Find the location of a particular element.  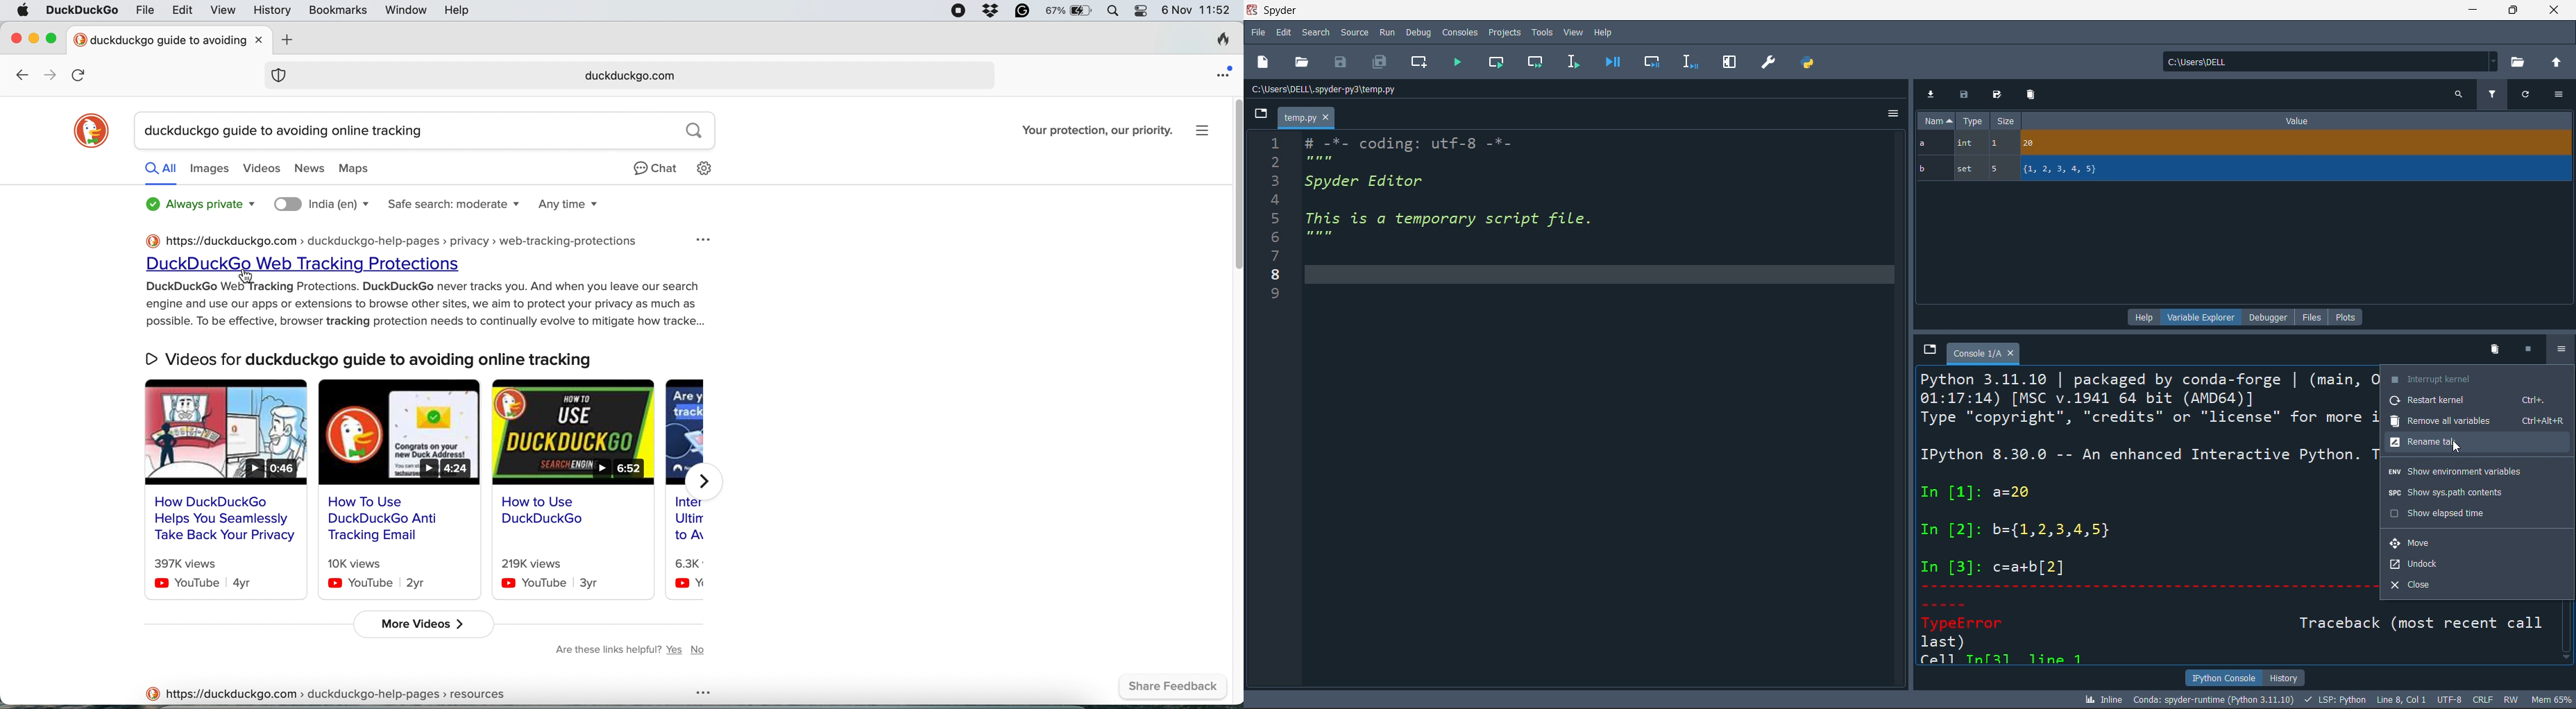

show elapsed time is located at coordinates (2477, 513).